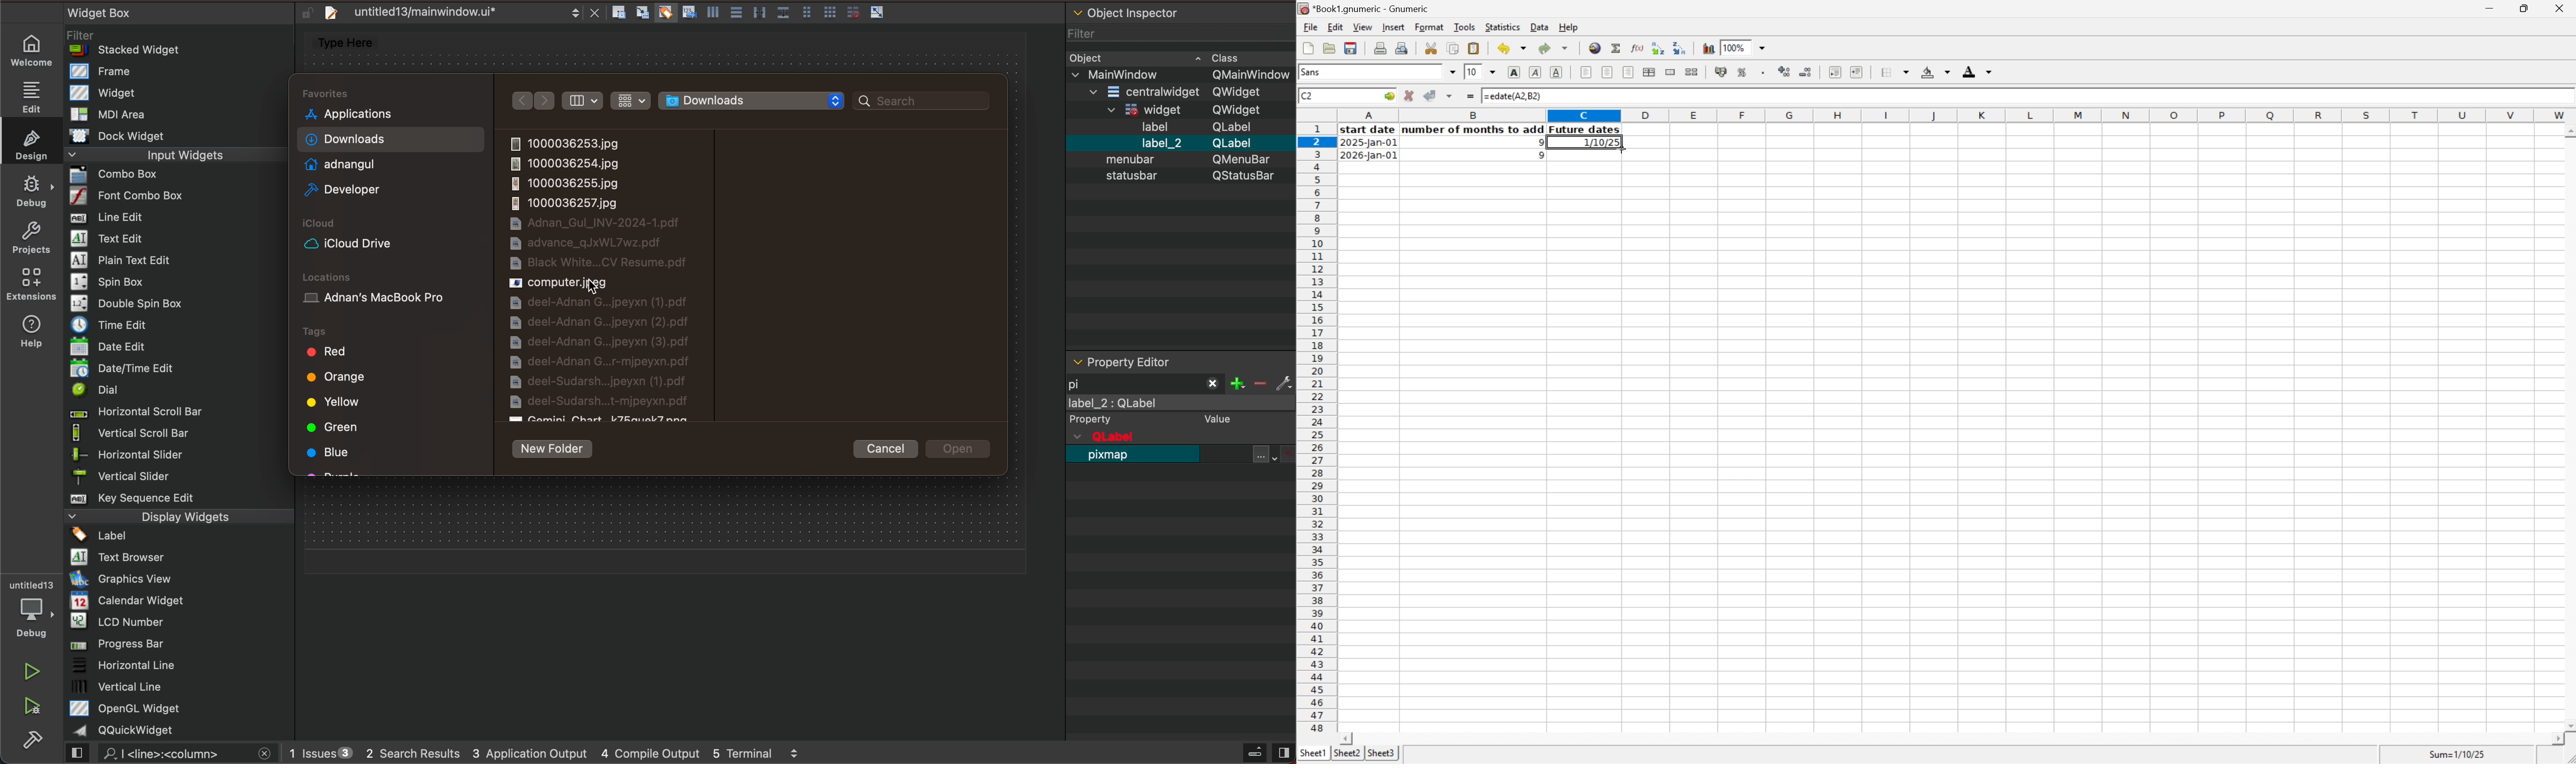 The width and height of the screenshot is (2576, 784). What do you see at coordinates (33, 49) in the screenshot?
I see `welcome` at bounding box center [33, 49].